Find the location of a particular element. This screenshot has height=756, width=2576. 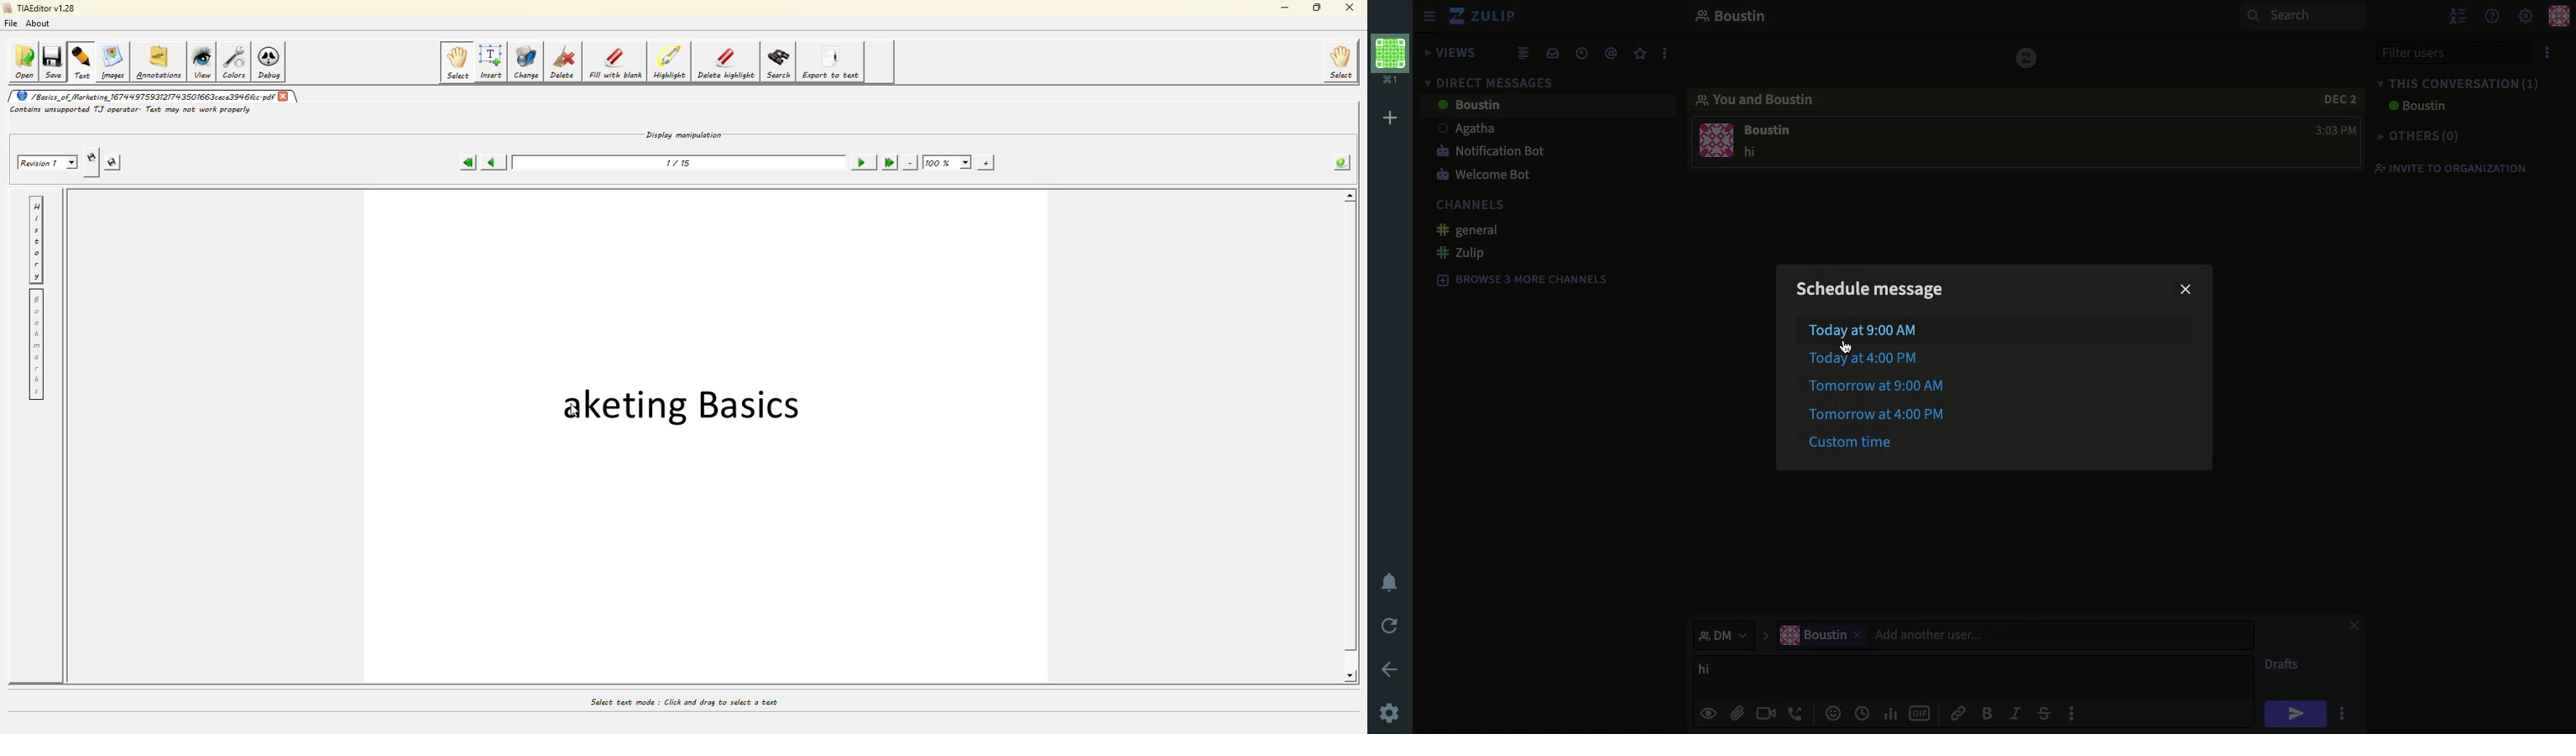

boustin is located at coordinates (1741, 13).